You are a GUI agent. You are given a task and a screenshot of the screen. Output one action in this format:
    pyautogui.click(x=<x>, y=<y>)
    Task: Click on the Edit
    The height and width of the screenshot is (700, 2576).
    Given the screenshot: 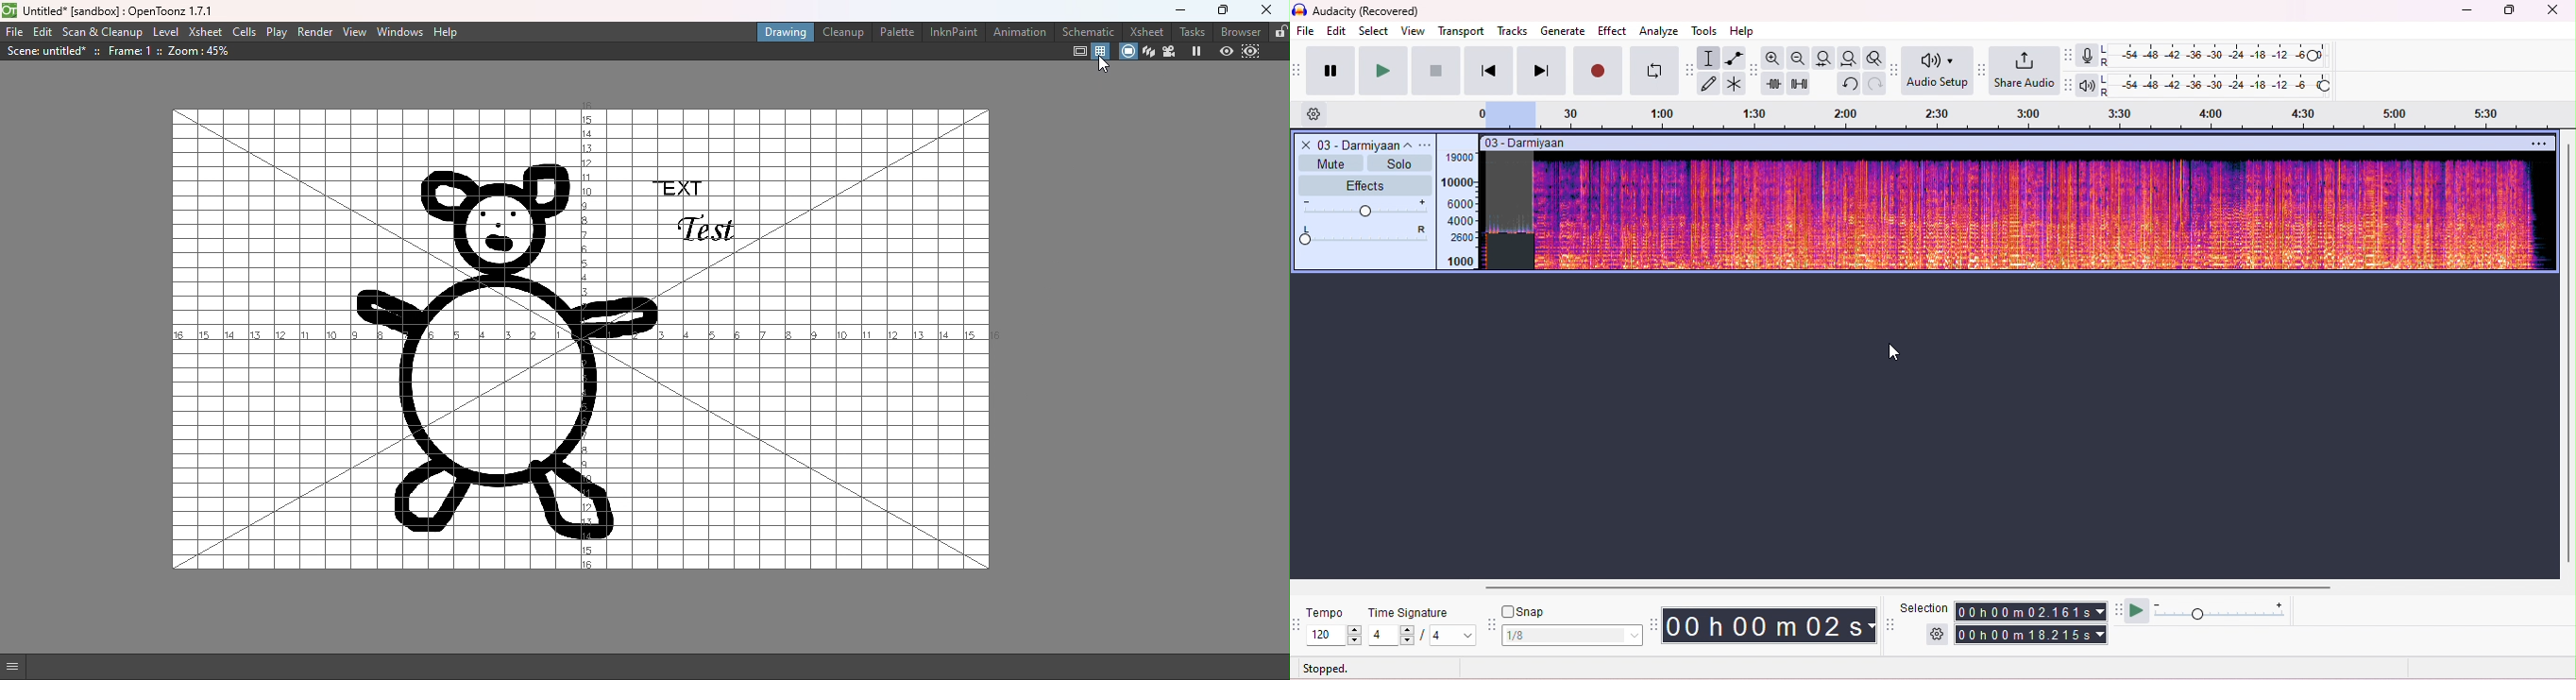 What is the action you would take?
    pyautogui.click(x=42, y=31)
    